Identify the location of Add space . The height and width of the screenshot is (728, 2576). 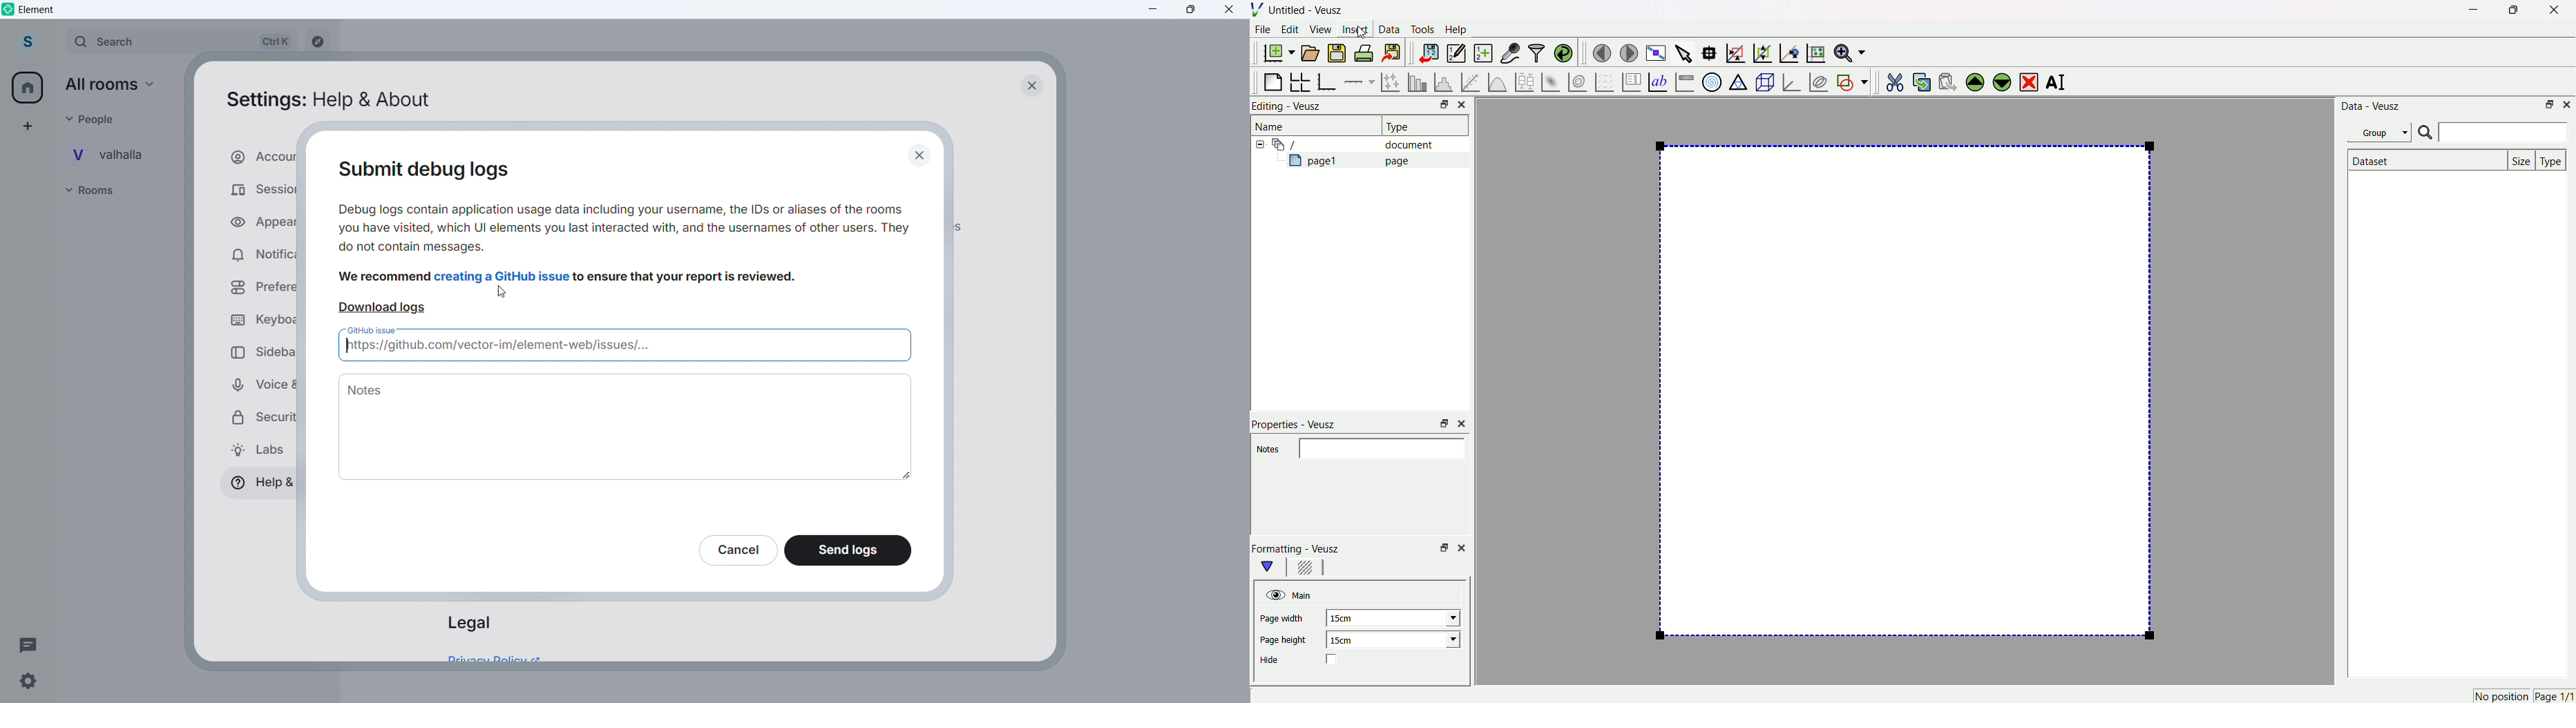
(26, 126).